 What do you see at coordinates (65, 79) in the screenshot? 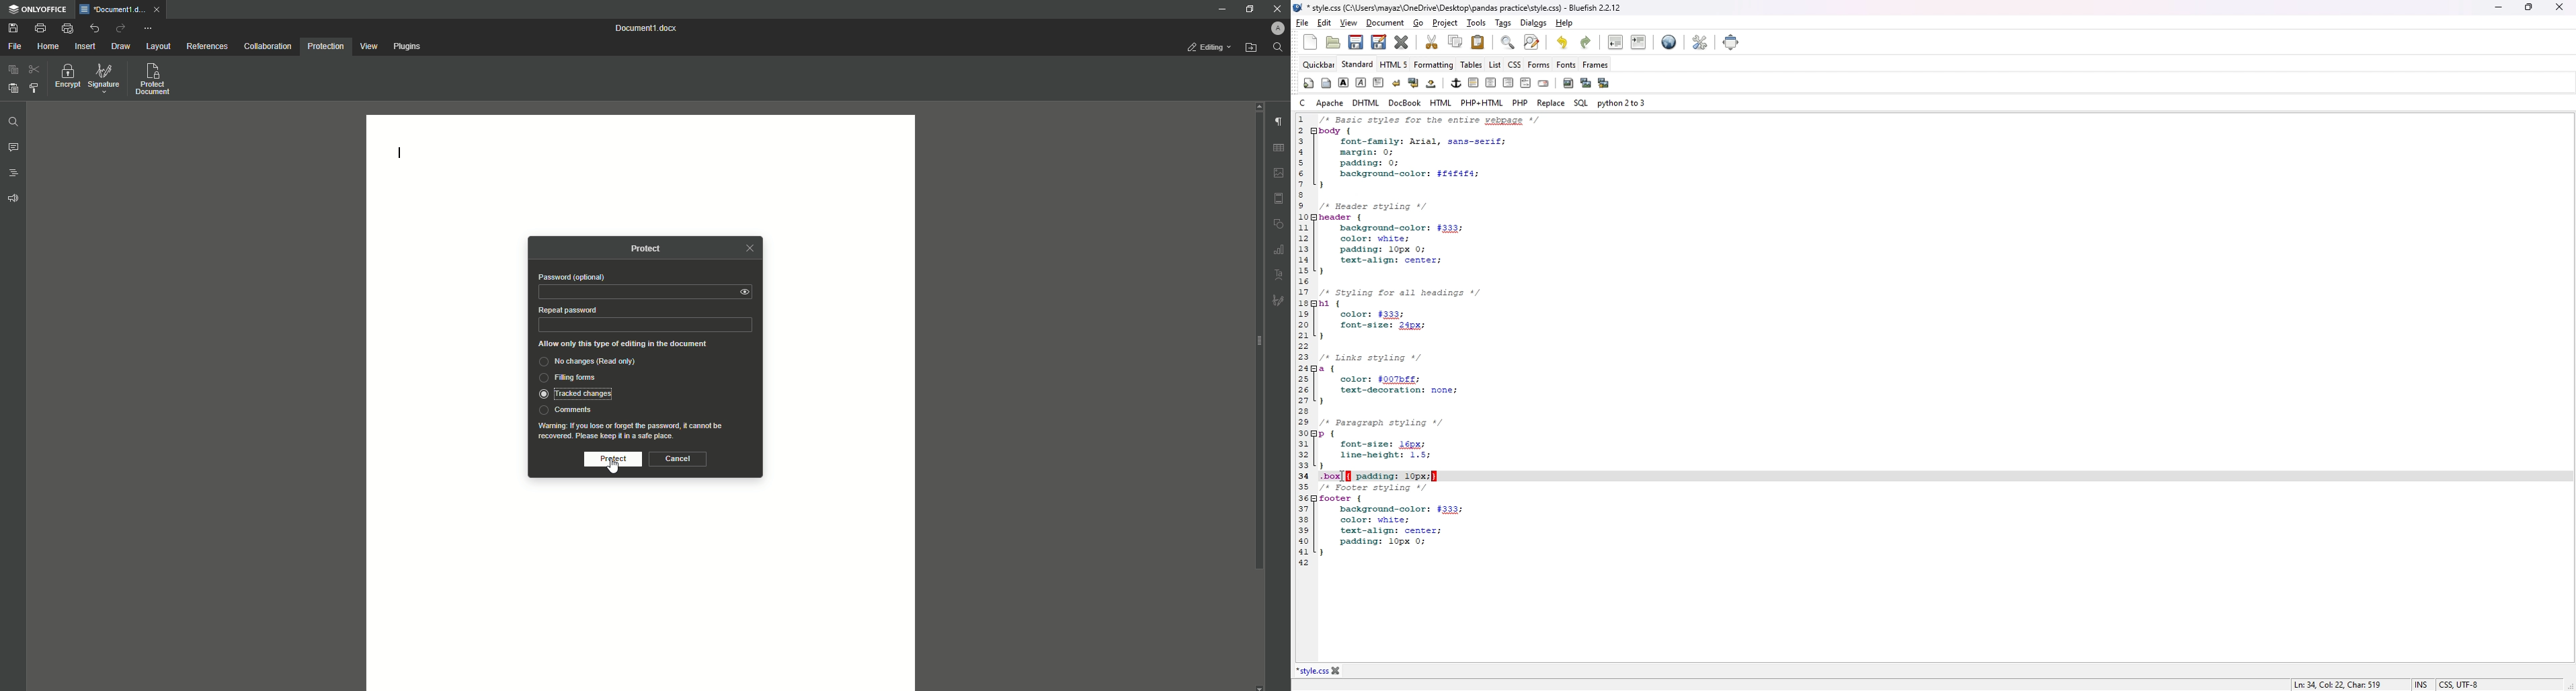
I see `Encrypt` at bounding box center [65, 79].